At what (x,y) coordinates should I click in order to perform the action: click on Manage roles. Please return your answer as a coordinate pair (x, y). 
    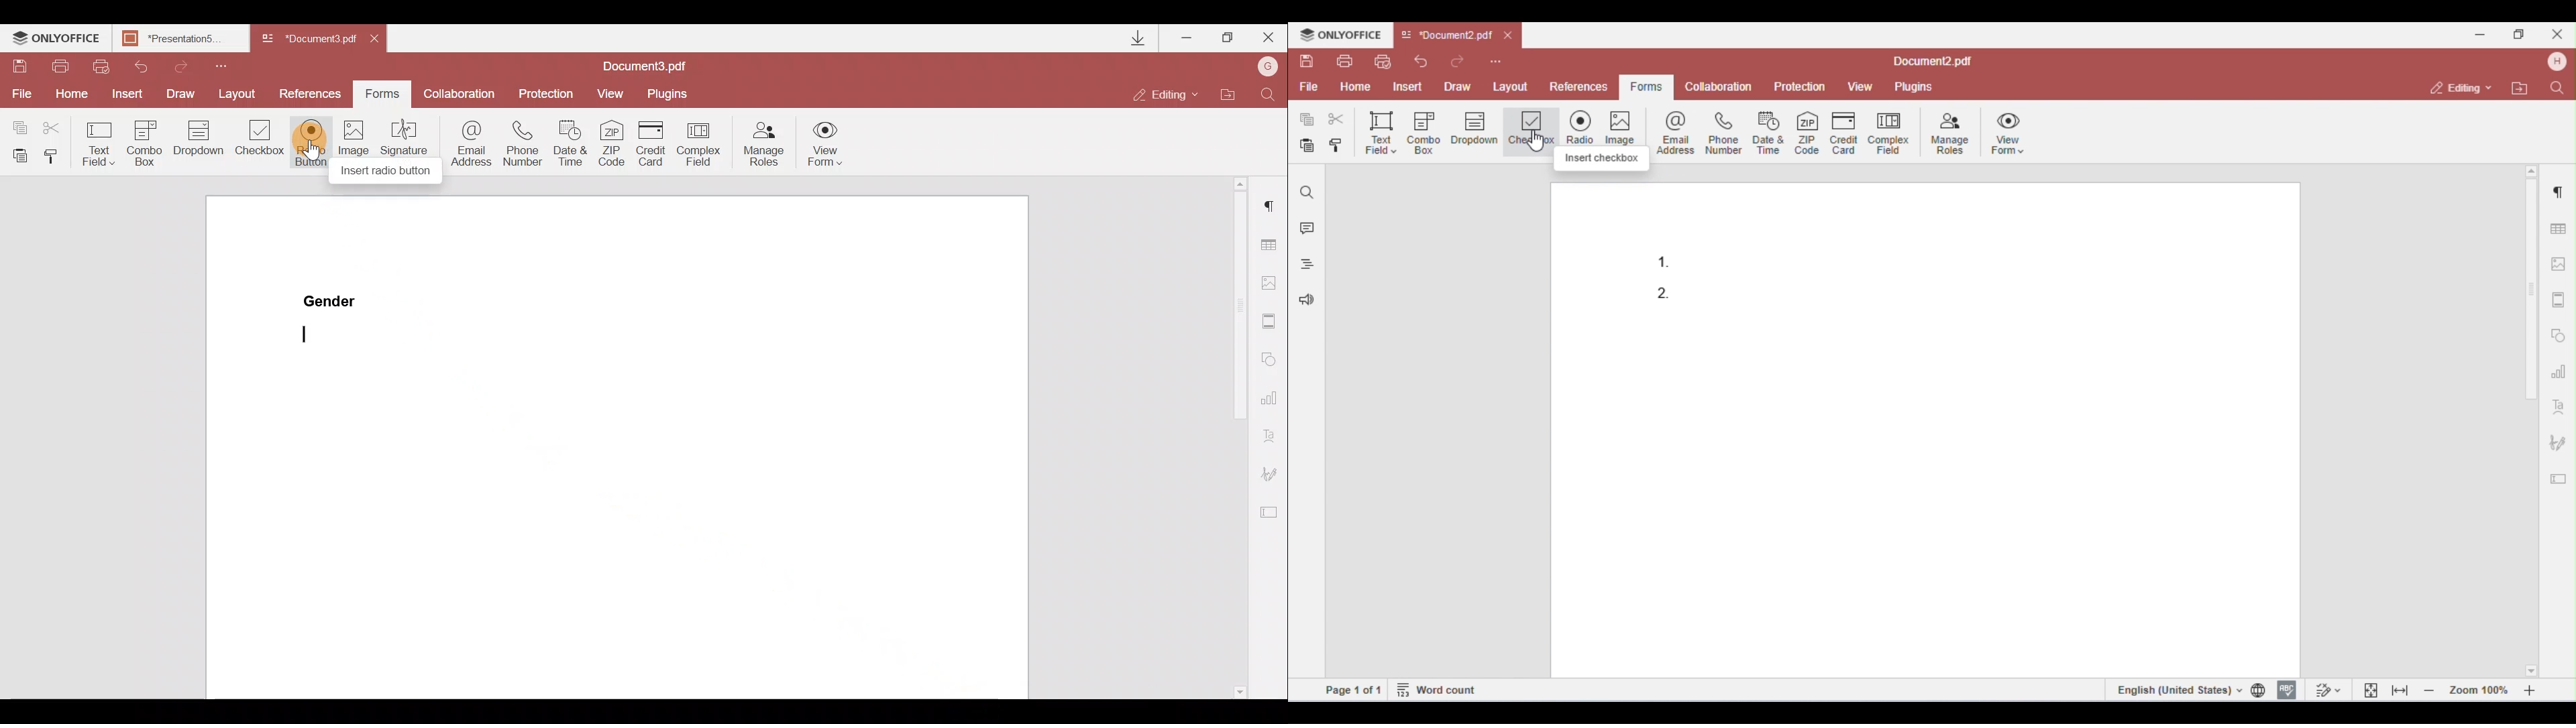
    Looking at the image, I should click on (760, 143).